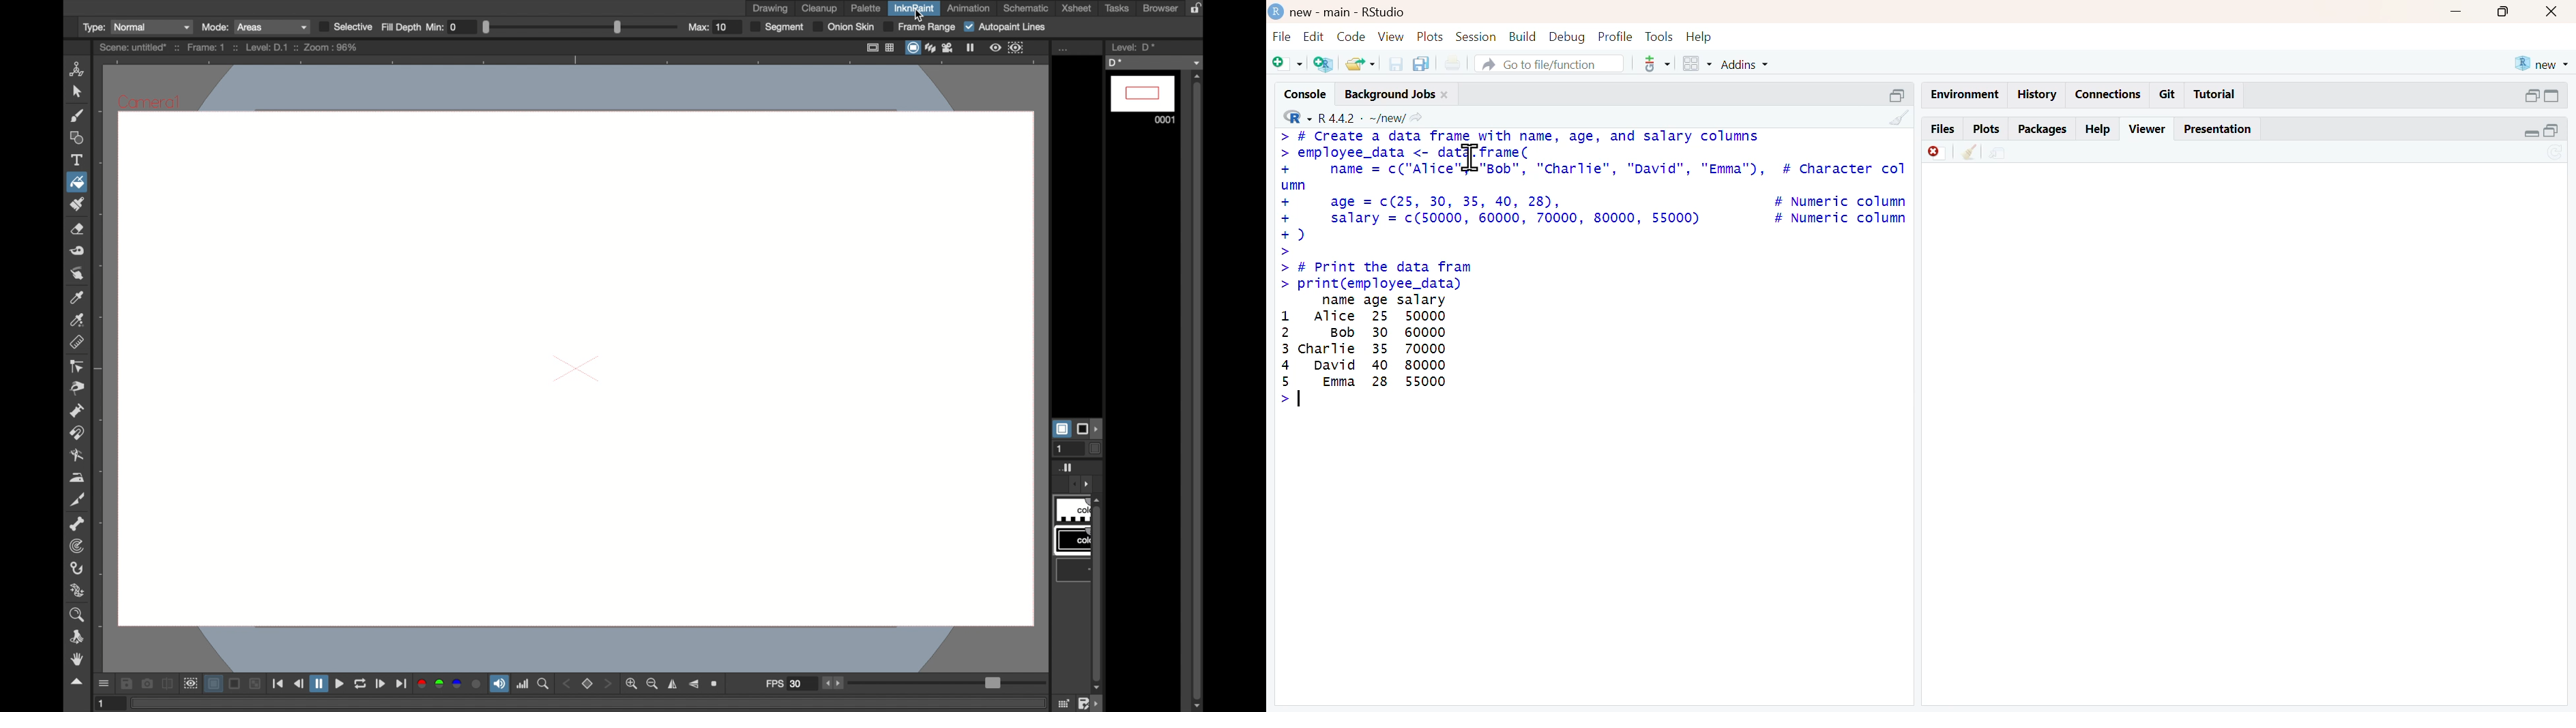 This screenshot has height=728, width=2576. I want to click on show in new window, so click(2010, 153).